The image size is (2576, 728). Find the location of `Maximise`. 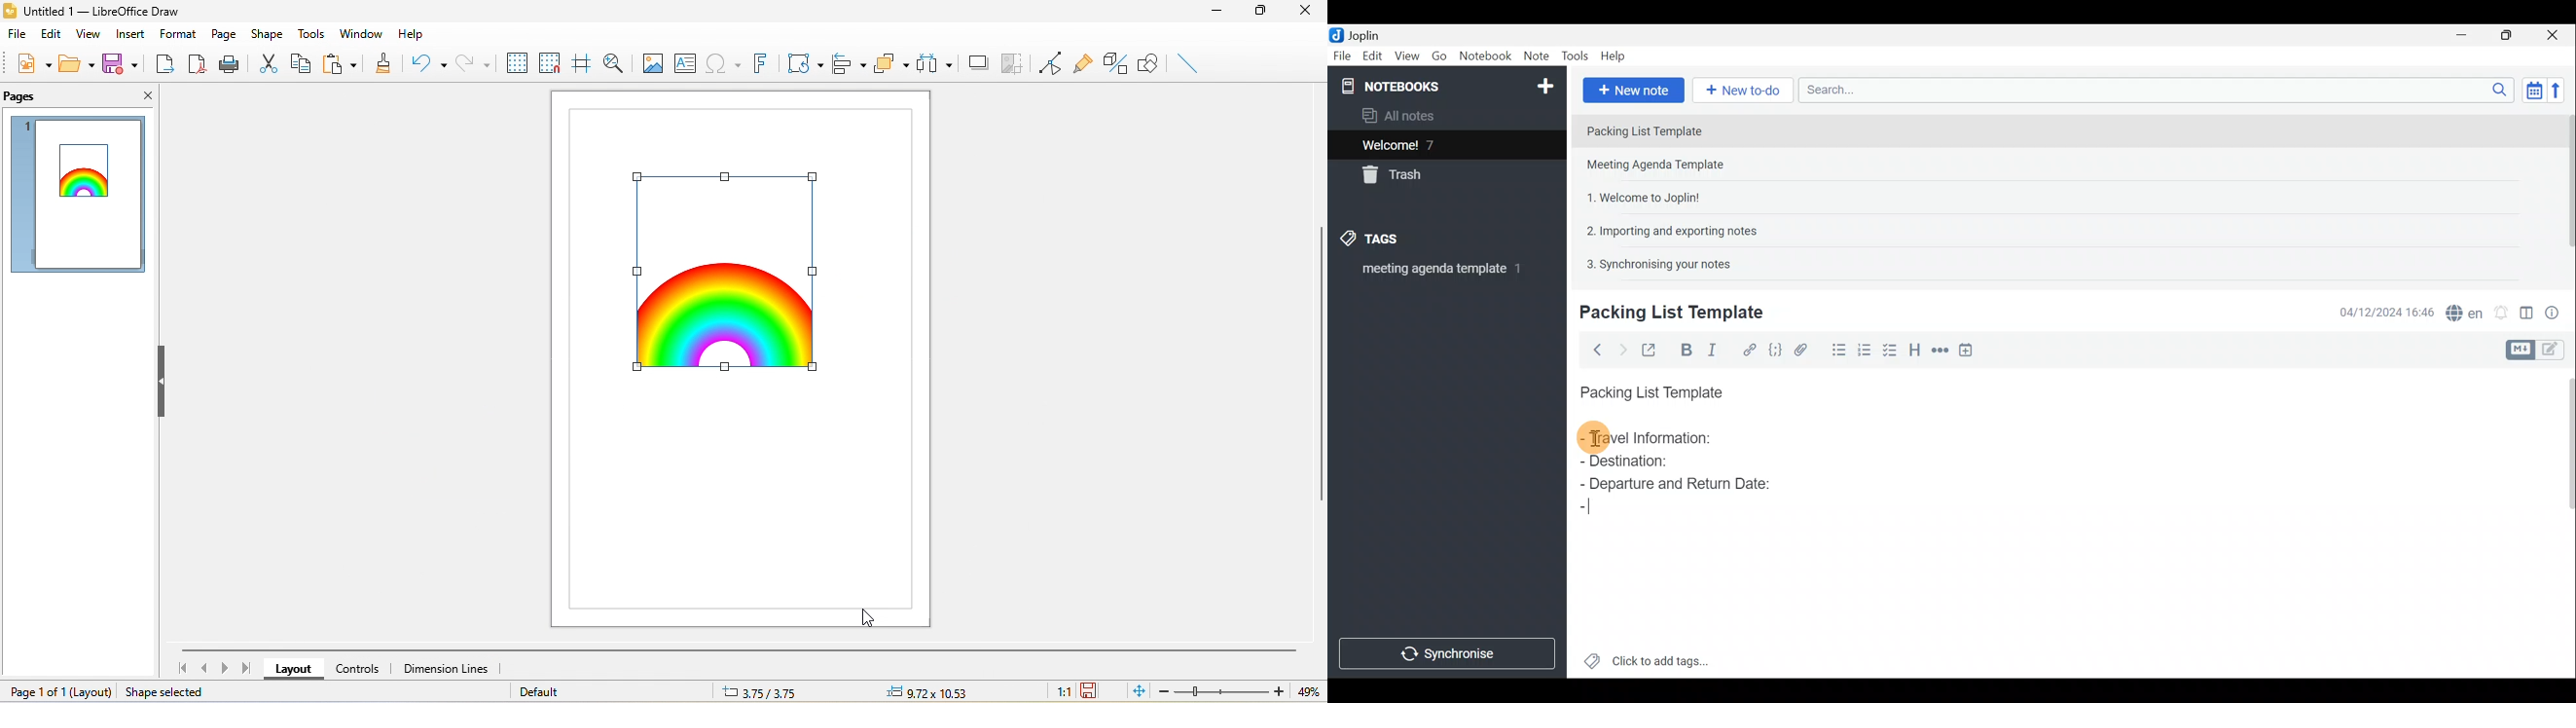

Maximise is located at coordinates (2511, 35).